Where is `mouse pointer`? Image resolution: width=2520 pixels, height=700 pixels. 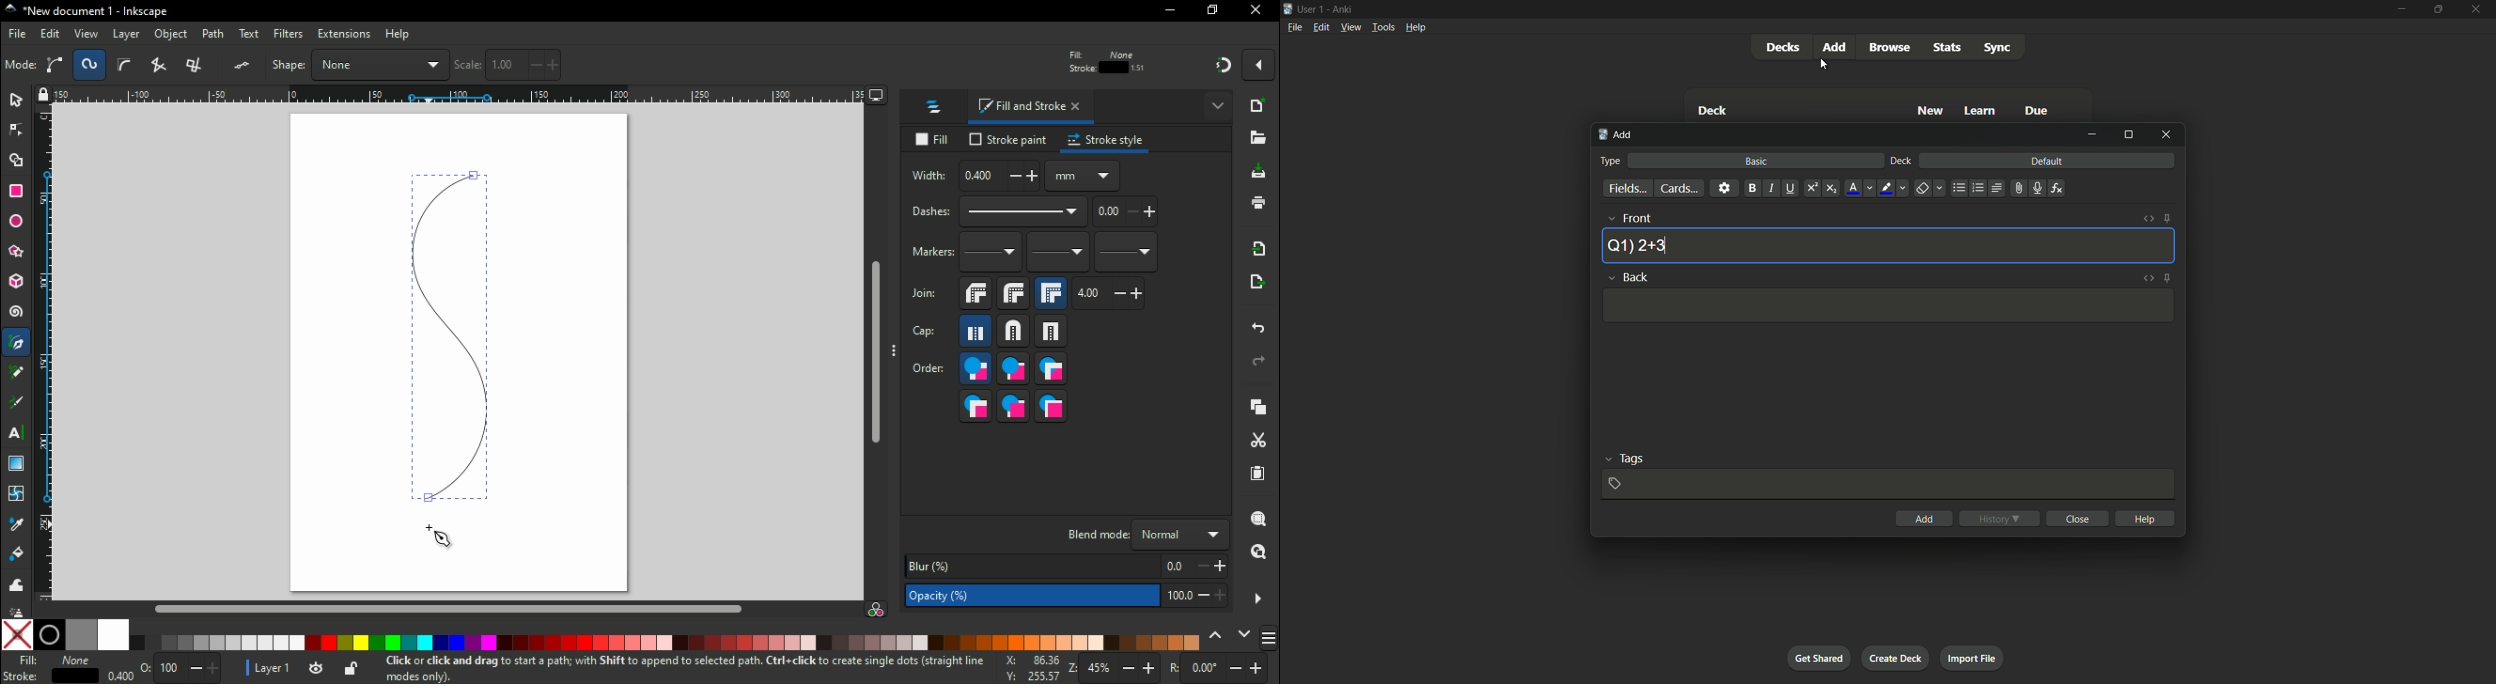
mouse pointer is located at coordinates (440, 539).